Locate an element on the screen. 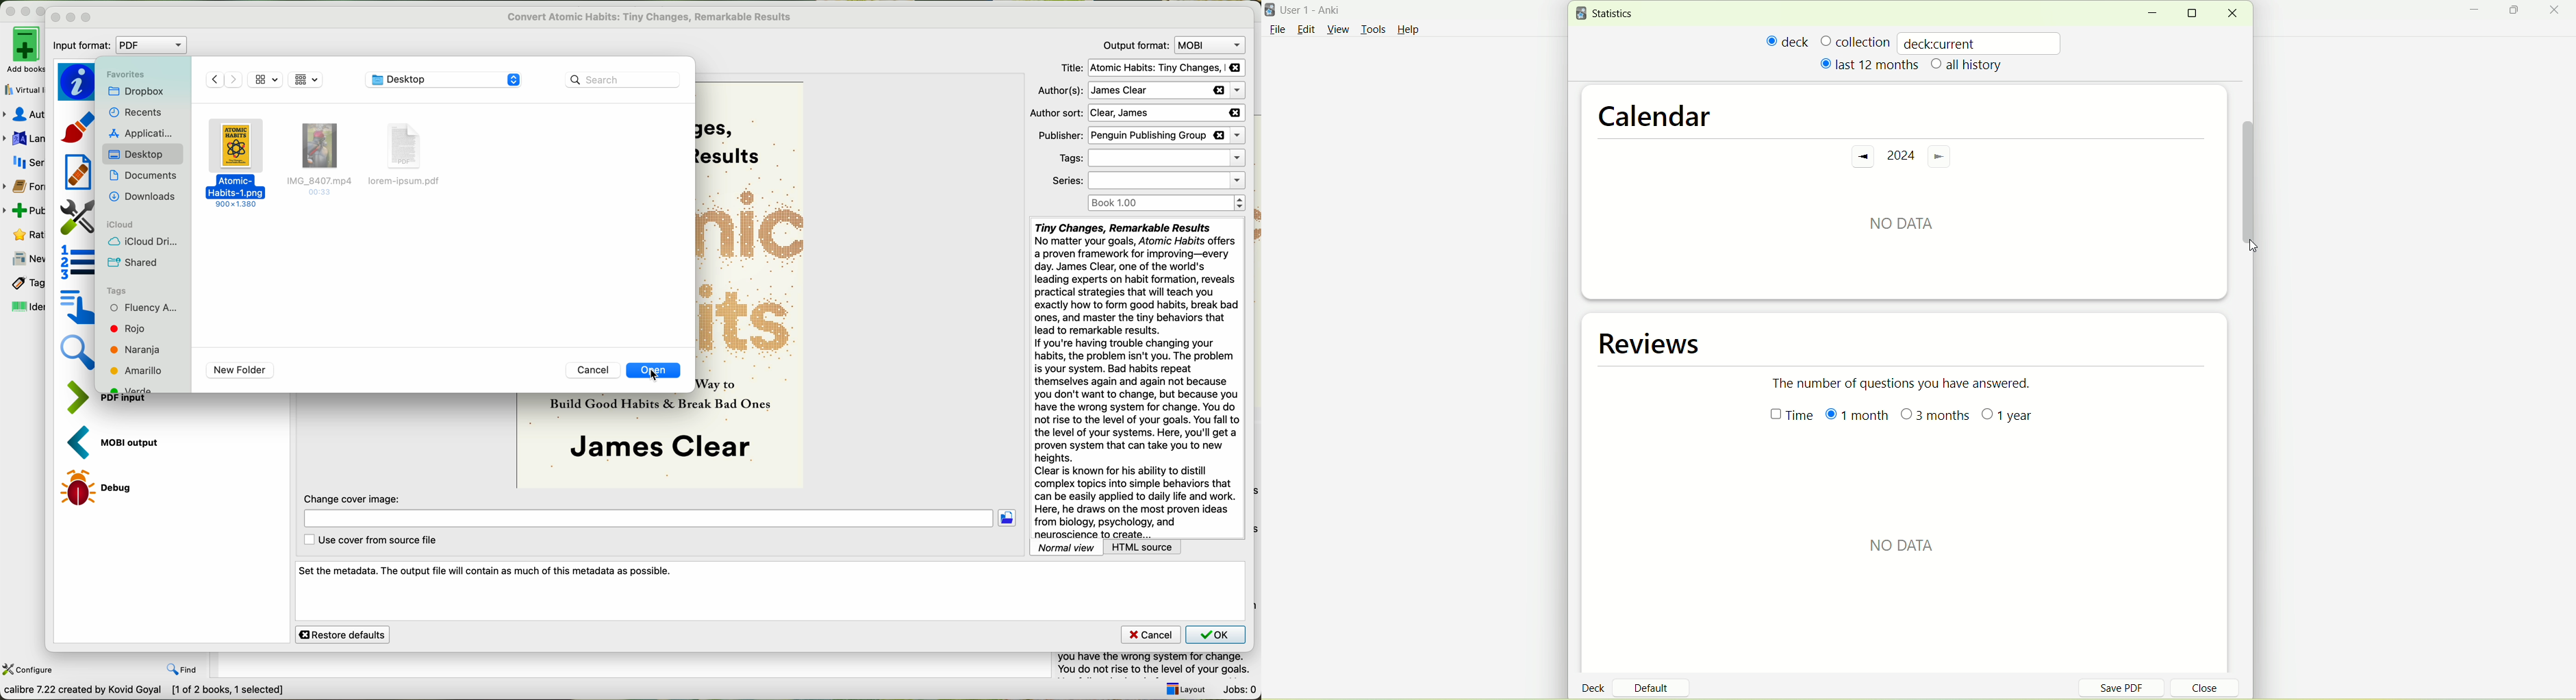 The width and height of the screenshot is (2576, 700). Help is located at coordinates (1409, 32).